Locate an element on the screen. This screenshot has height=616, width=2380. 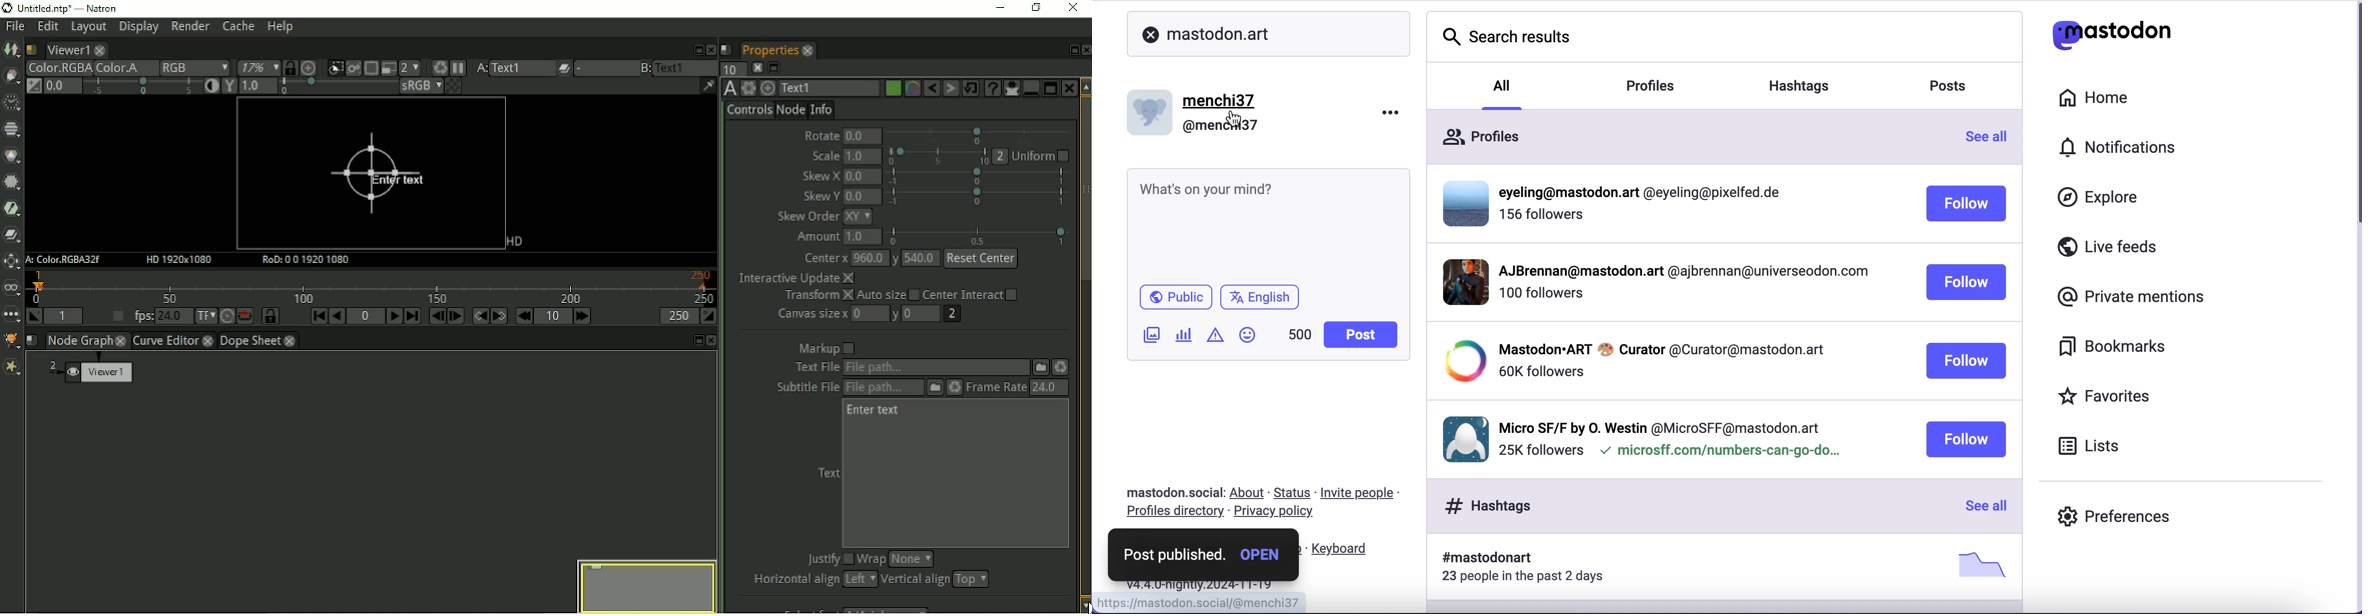
all is located at coordinates (1499, 85).